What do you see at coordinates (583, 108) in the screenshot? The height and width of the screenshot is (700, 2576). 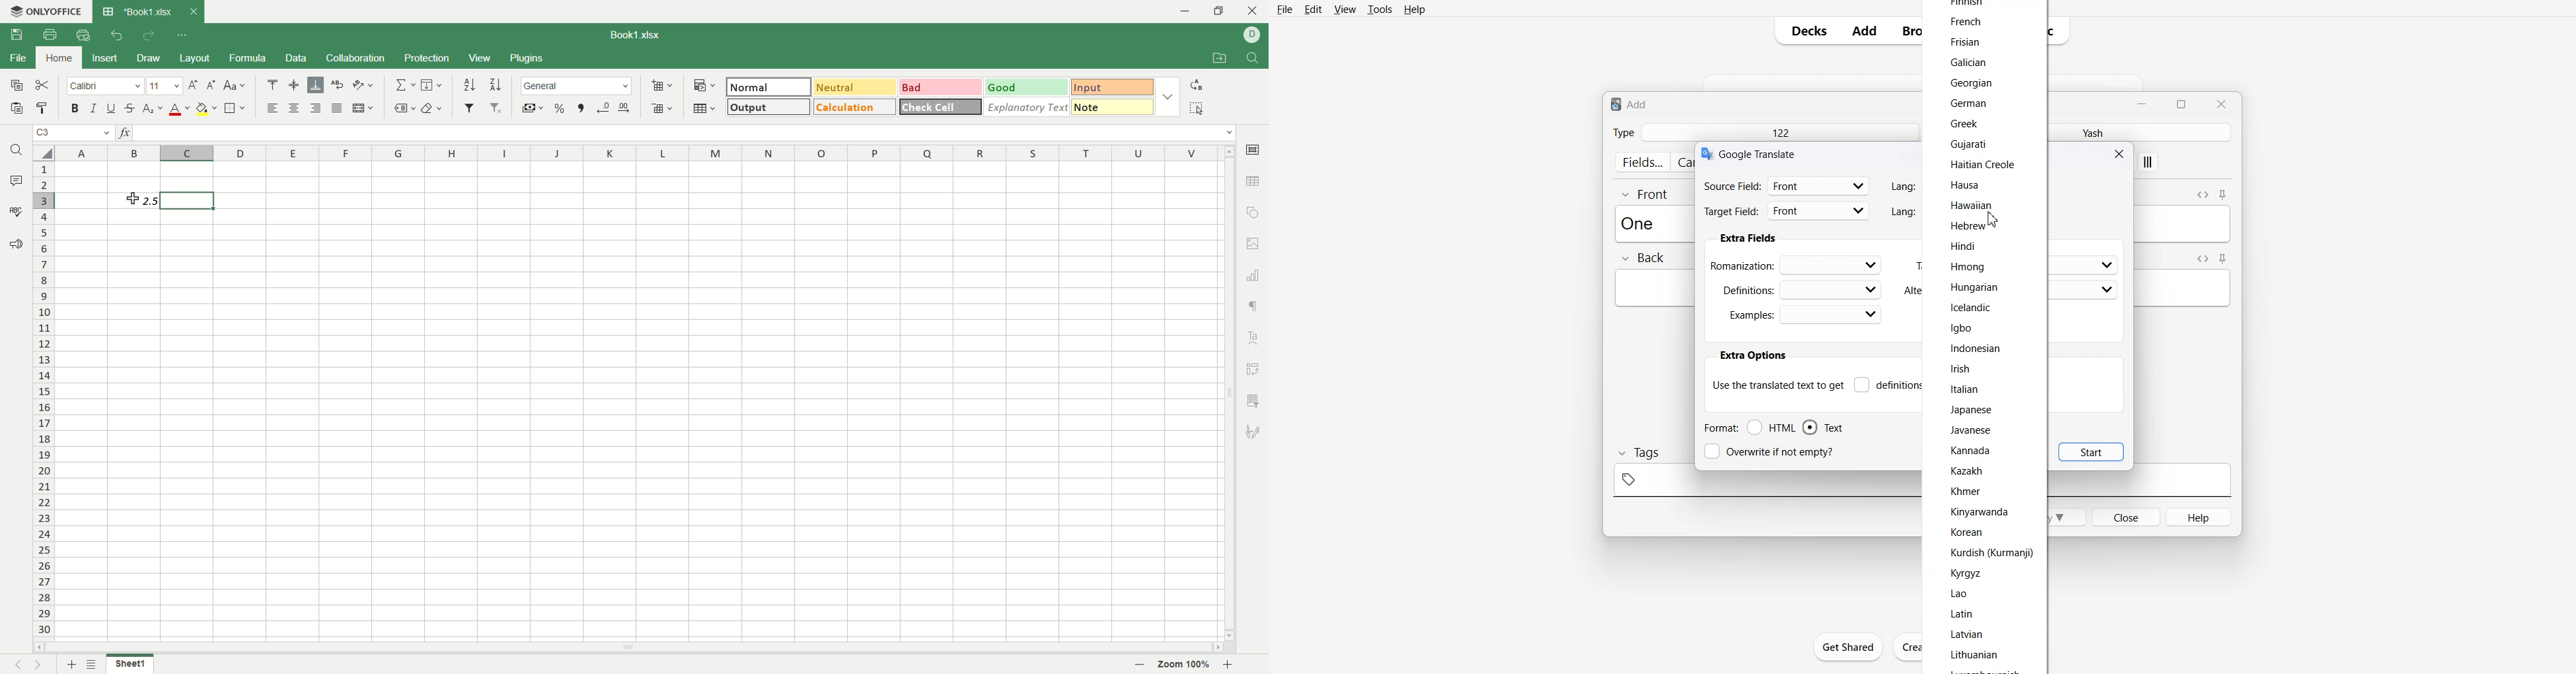 I see `comma style` at bounding box center [583, 108].